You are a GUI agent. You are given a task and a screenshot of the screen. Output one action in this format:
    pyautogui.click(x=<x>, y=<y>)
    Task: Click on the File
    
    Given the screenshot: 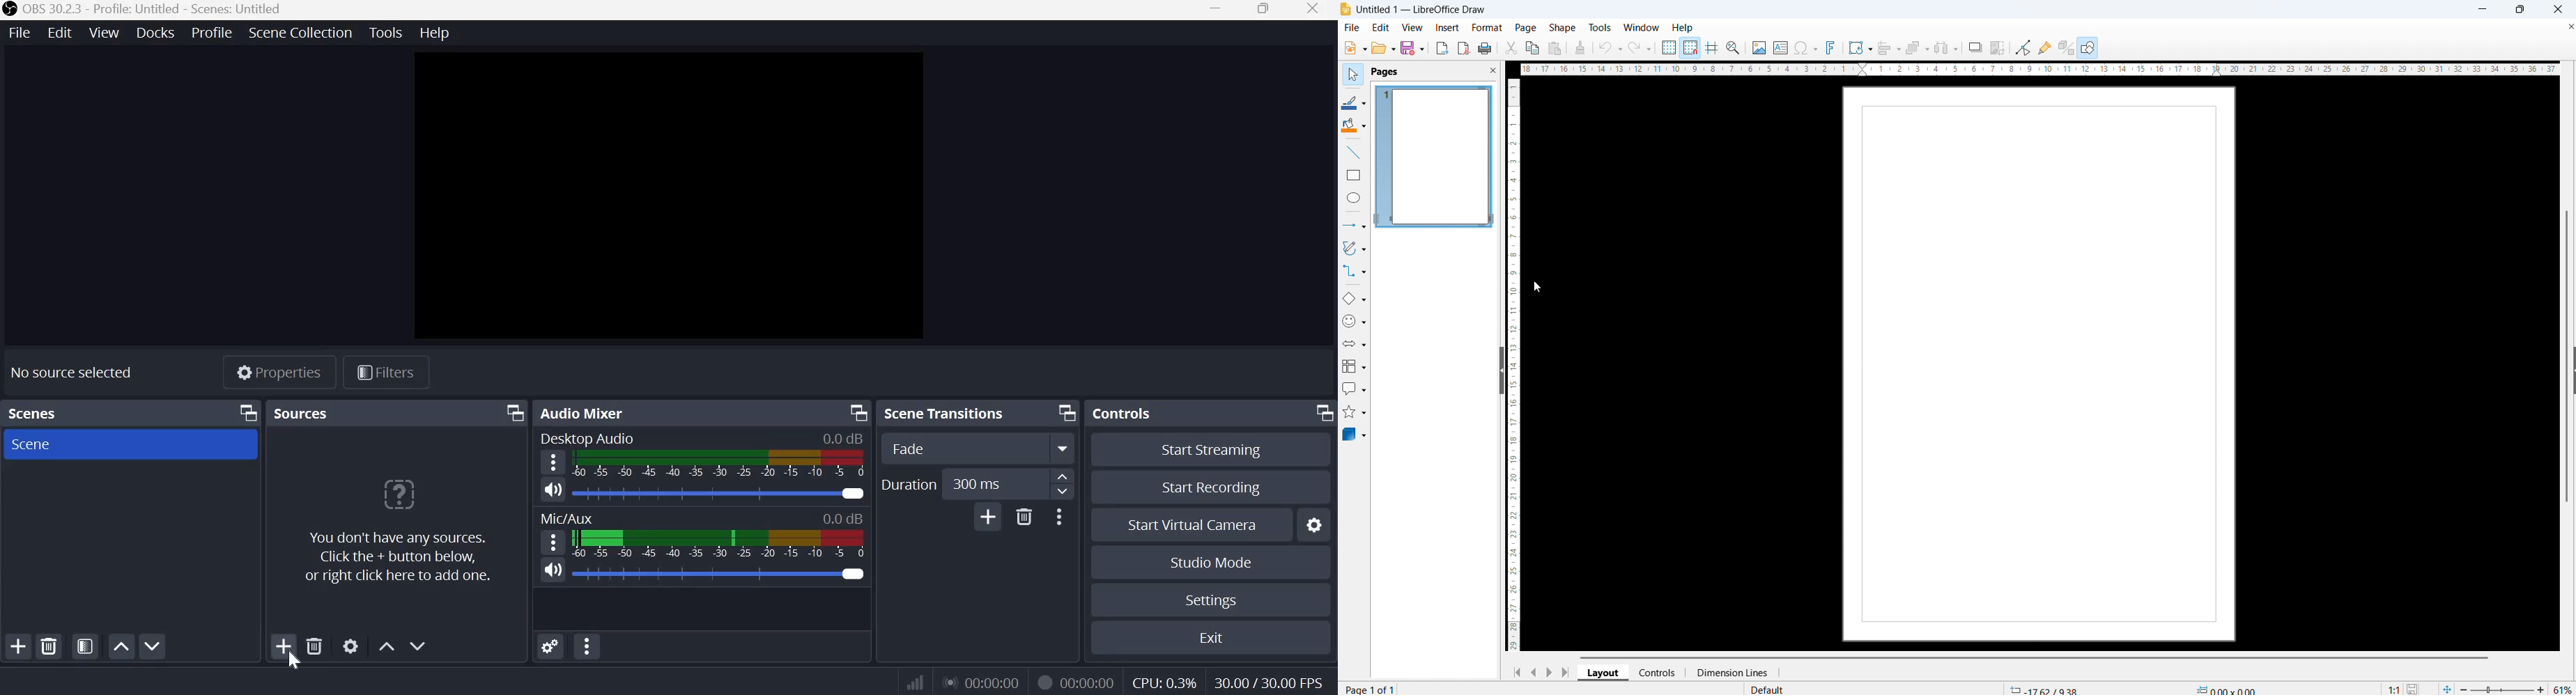 What is the action you would take?
    pyautogui.click(x=23, y=31)
    